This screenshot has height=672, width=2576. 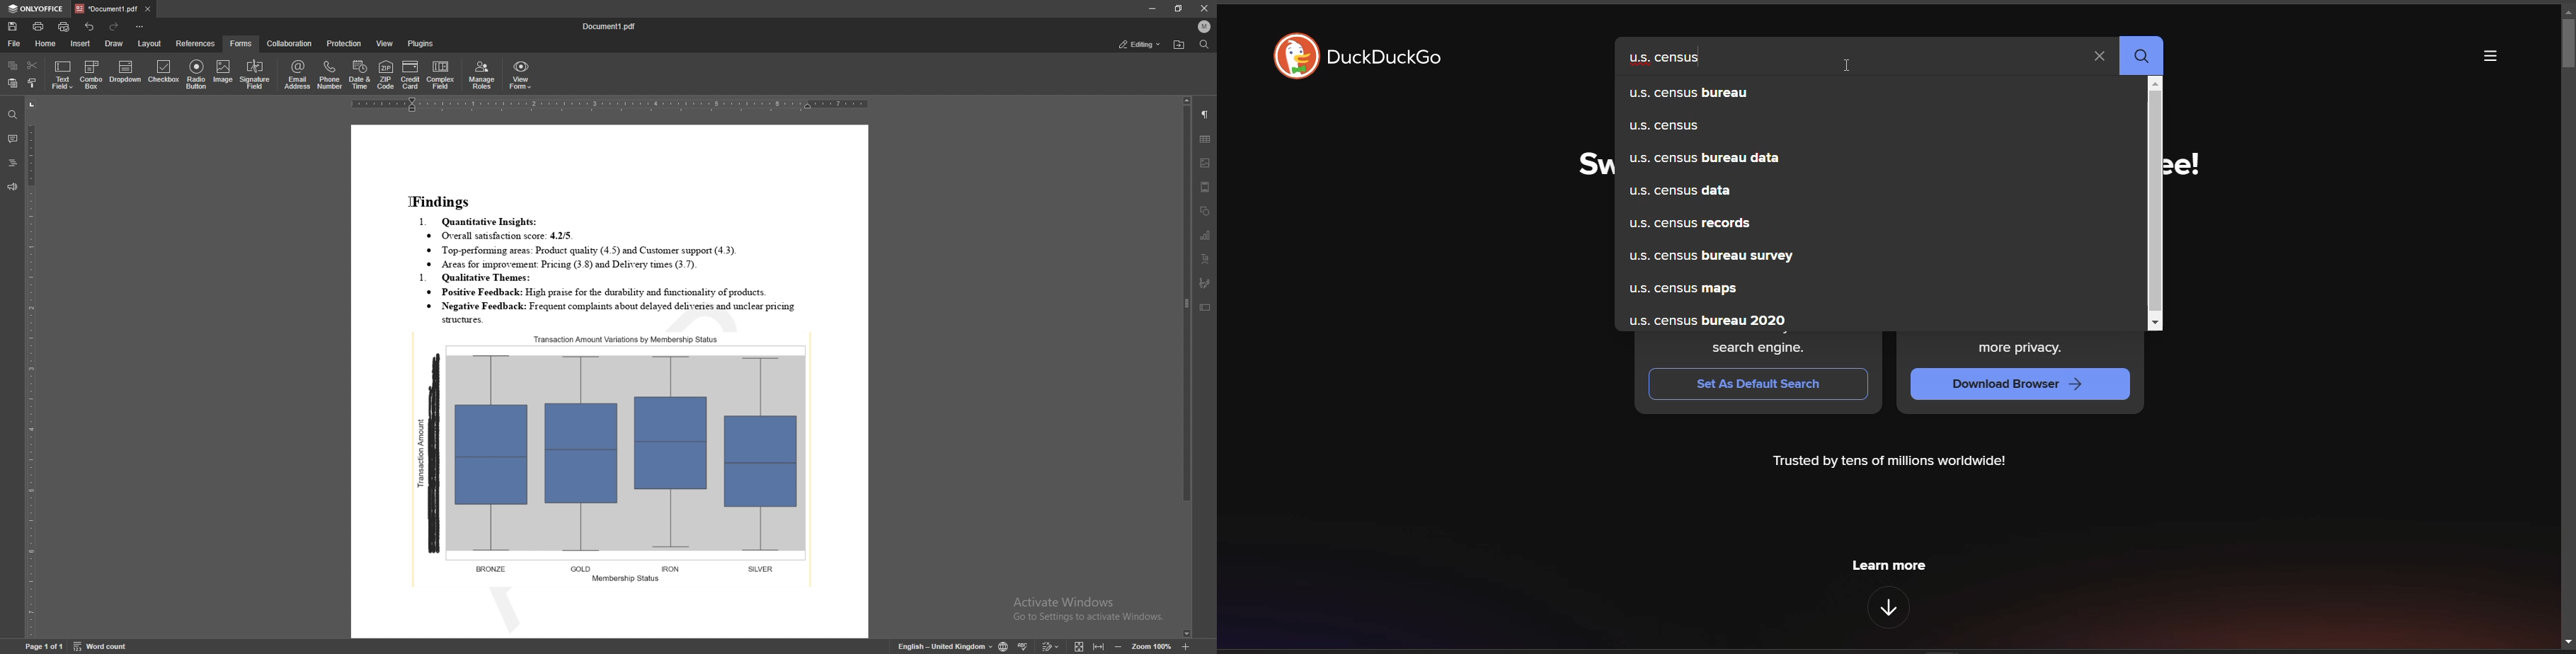 What do you see at coordinates (1186, 101) in the screenshot?
I see `scroll up` at bounding box center [1186, 101].